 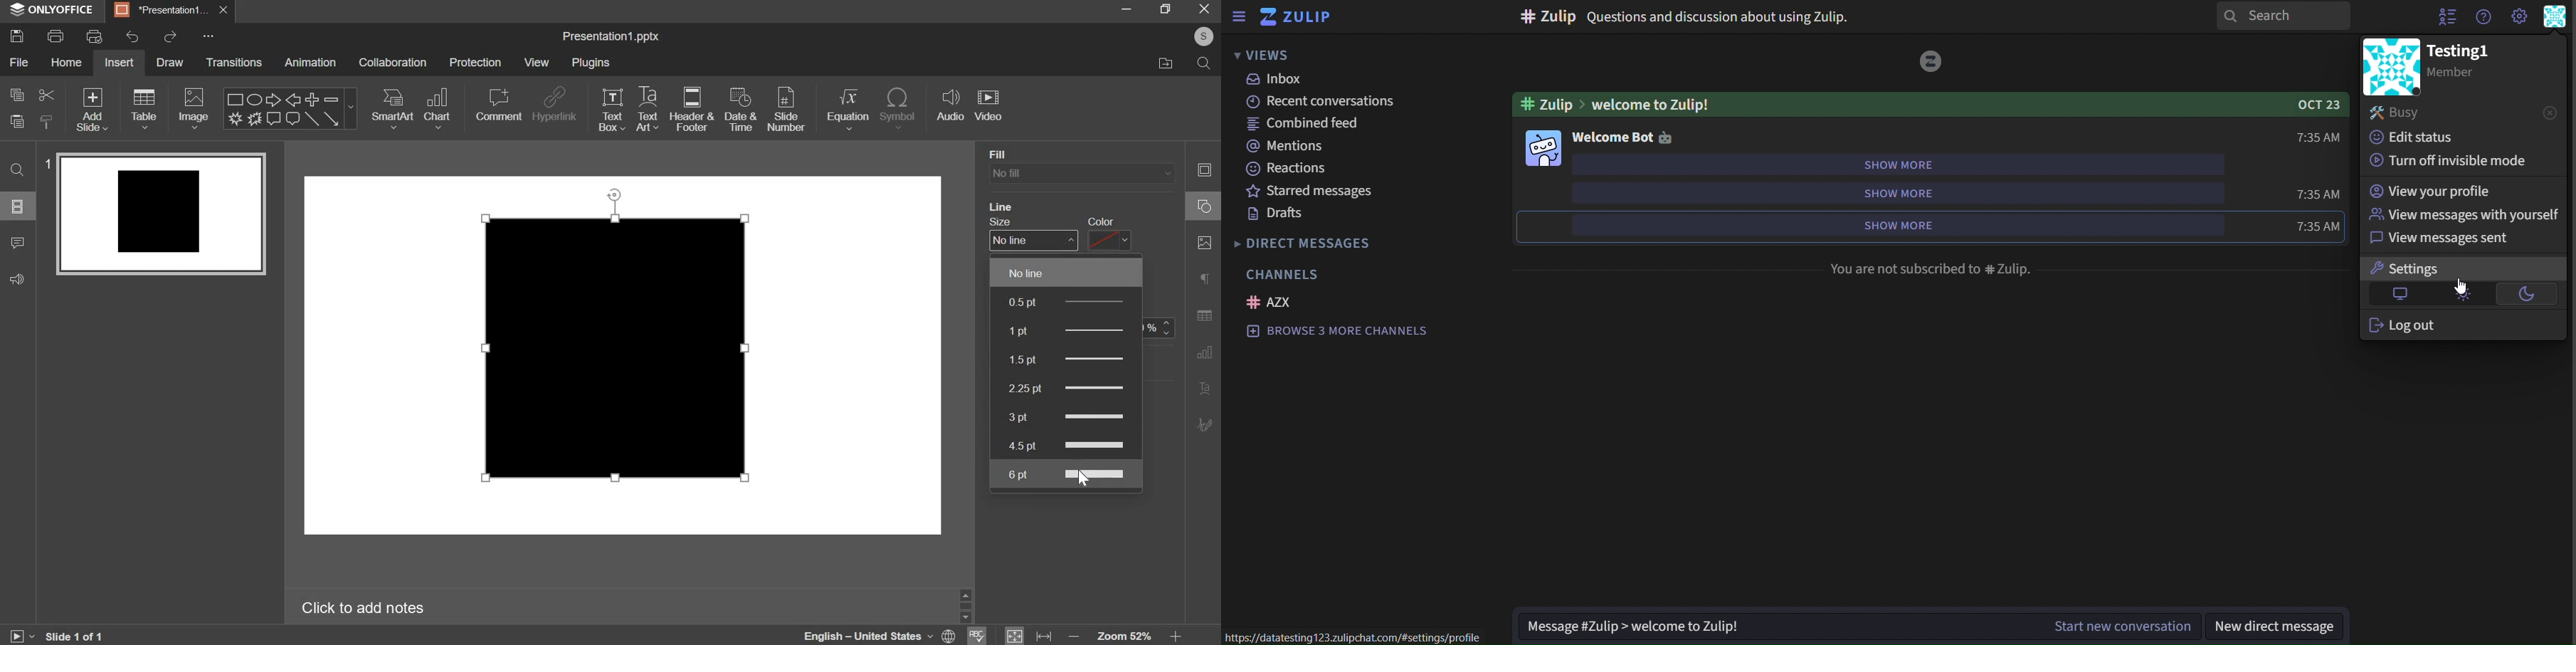 What do you see at coordinates (2518, 16) in the screenshot?
I see `main menu` at bounding box center [2518, 16].